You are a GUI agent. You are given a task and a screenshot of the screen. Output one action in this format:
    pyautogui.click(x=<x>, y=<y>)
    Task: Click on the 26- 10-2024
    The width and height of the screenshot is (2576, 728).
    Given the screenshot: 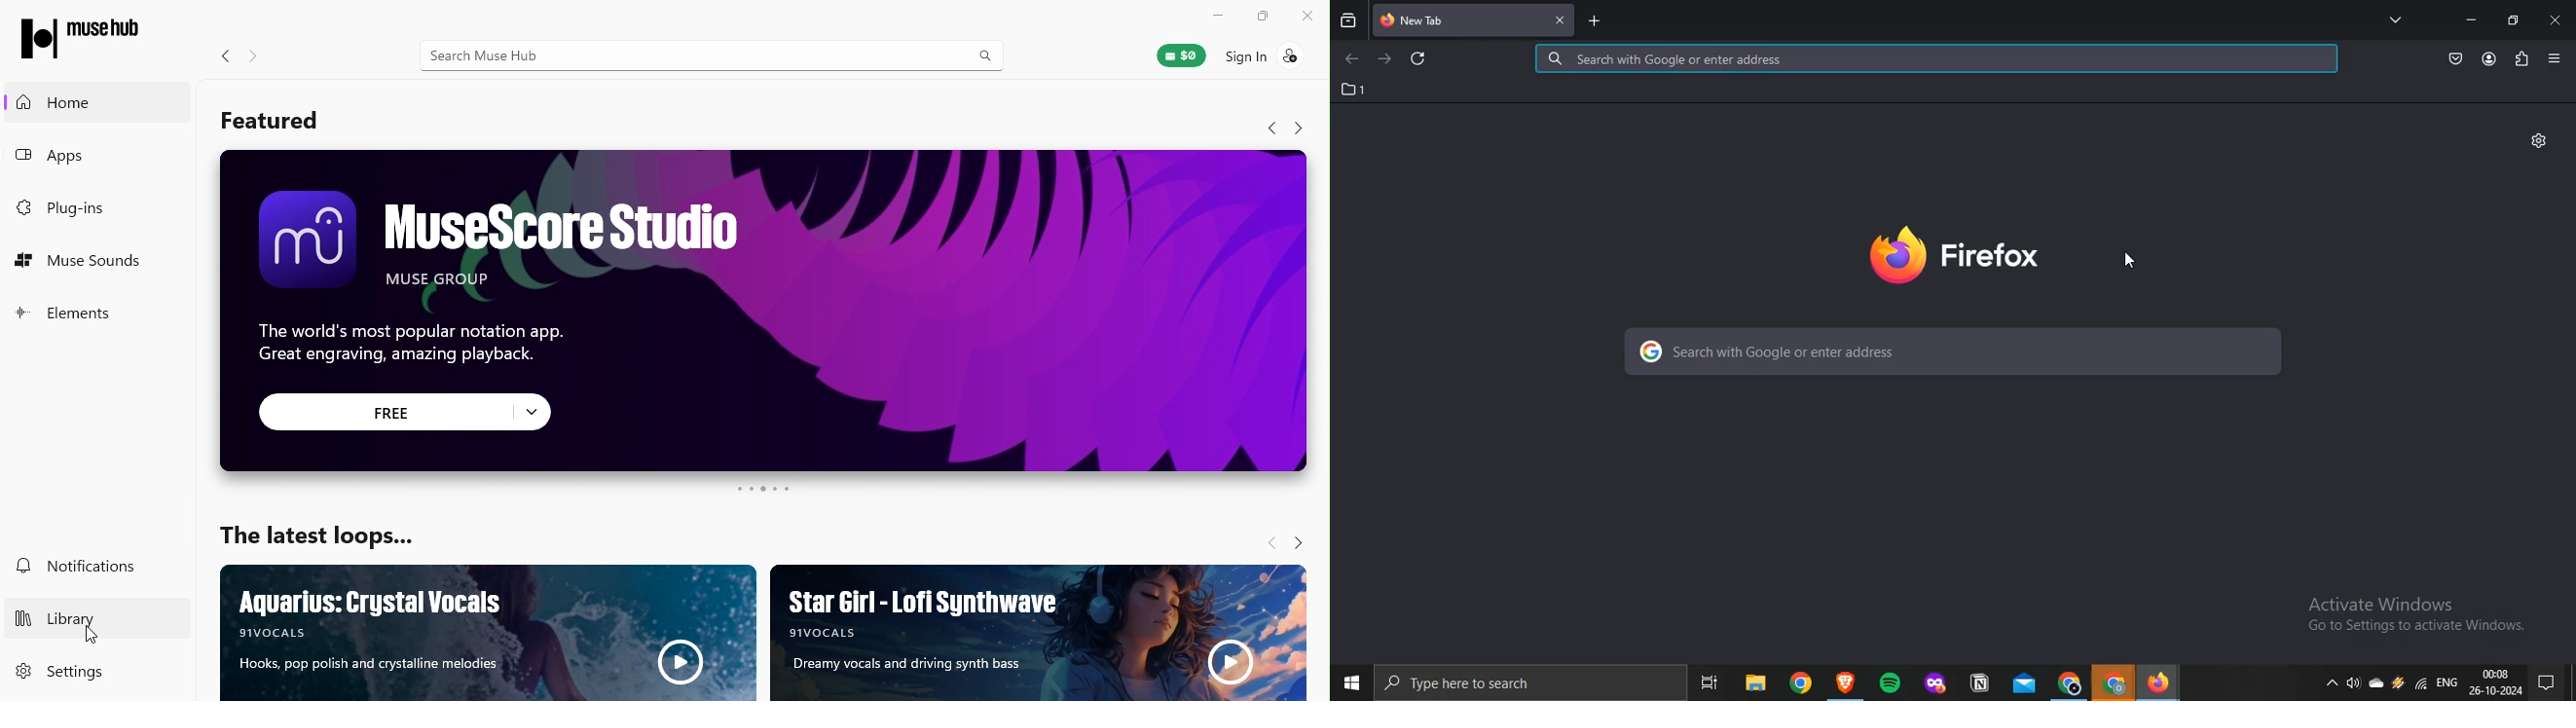 What is the action you would take?
    pyautogui.click(x=2498, y=692)
    